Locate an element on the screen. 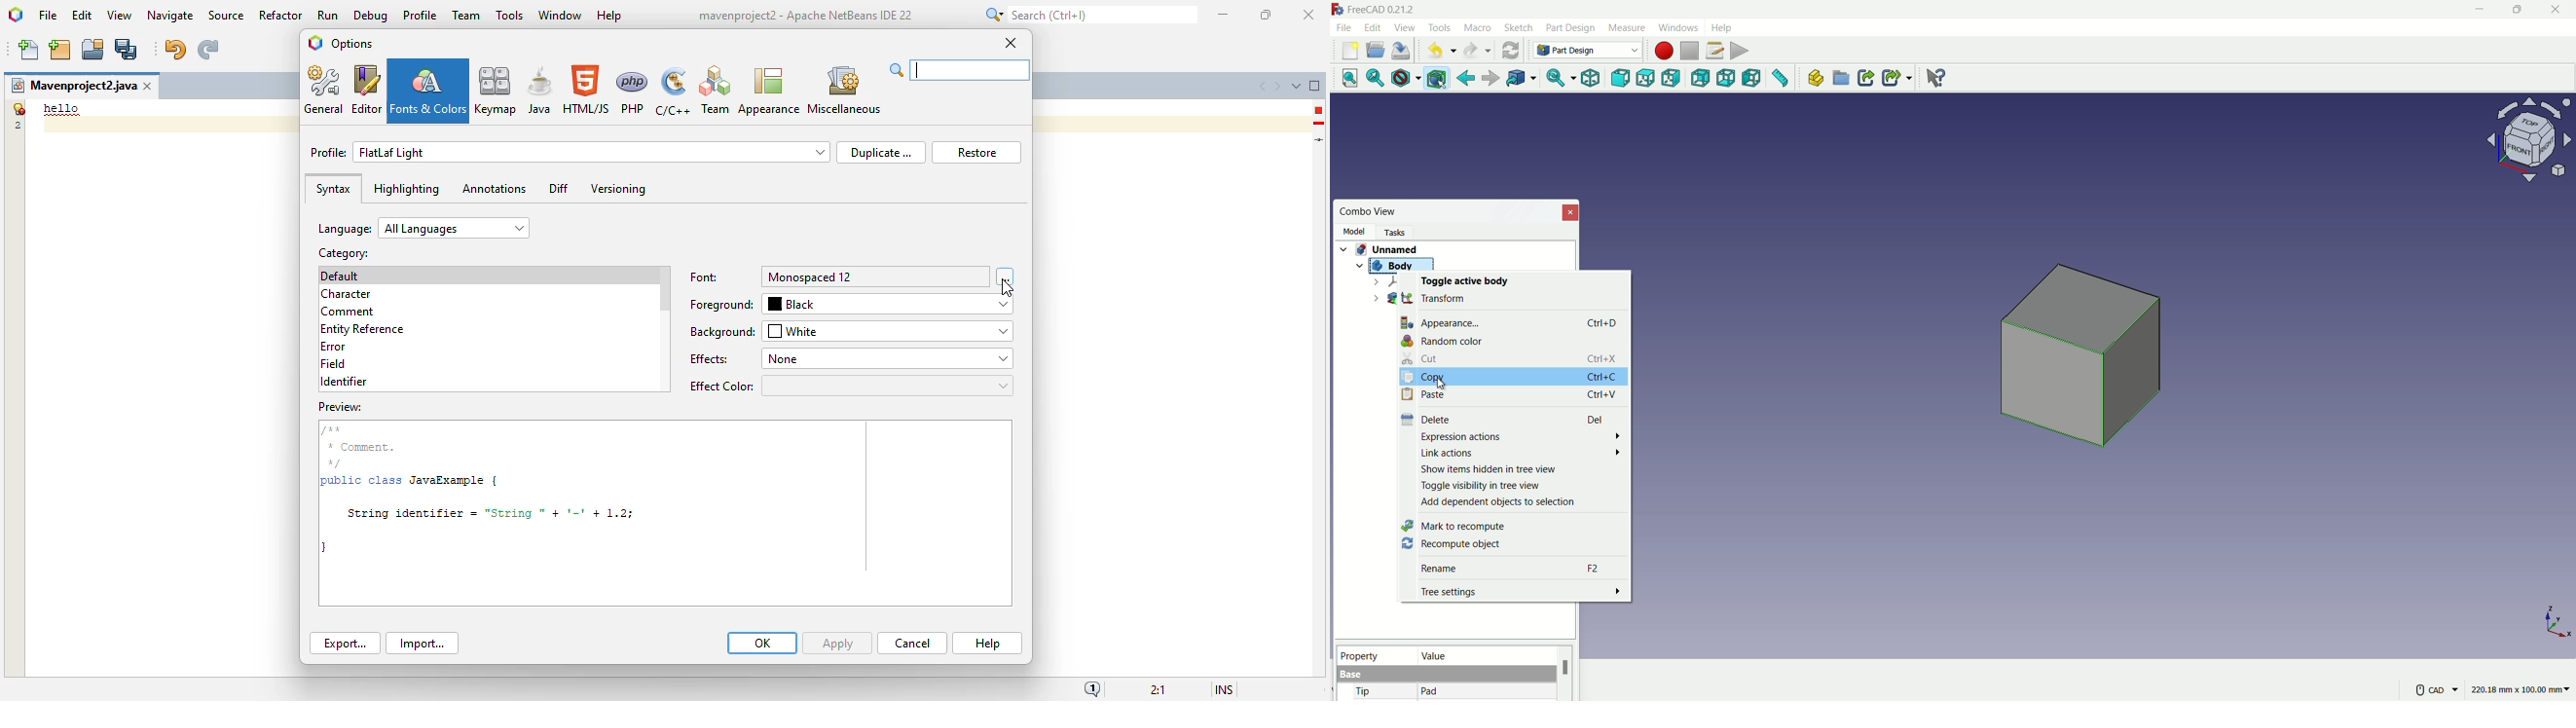 The height and width of the screenshot is (728, 2576). help is located at coordinates (1723, 27).